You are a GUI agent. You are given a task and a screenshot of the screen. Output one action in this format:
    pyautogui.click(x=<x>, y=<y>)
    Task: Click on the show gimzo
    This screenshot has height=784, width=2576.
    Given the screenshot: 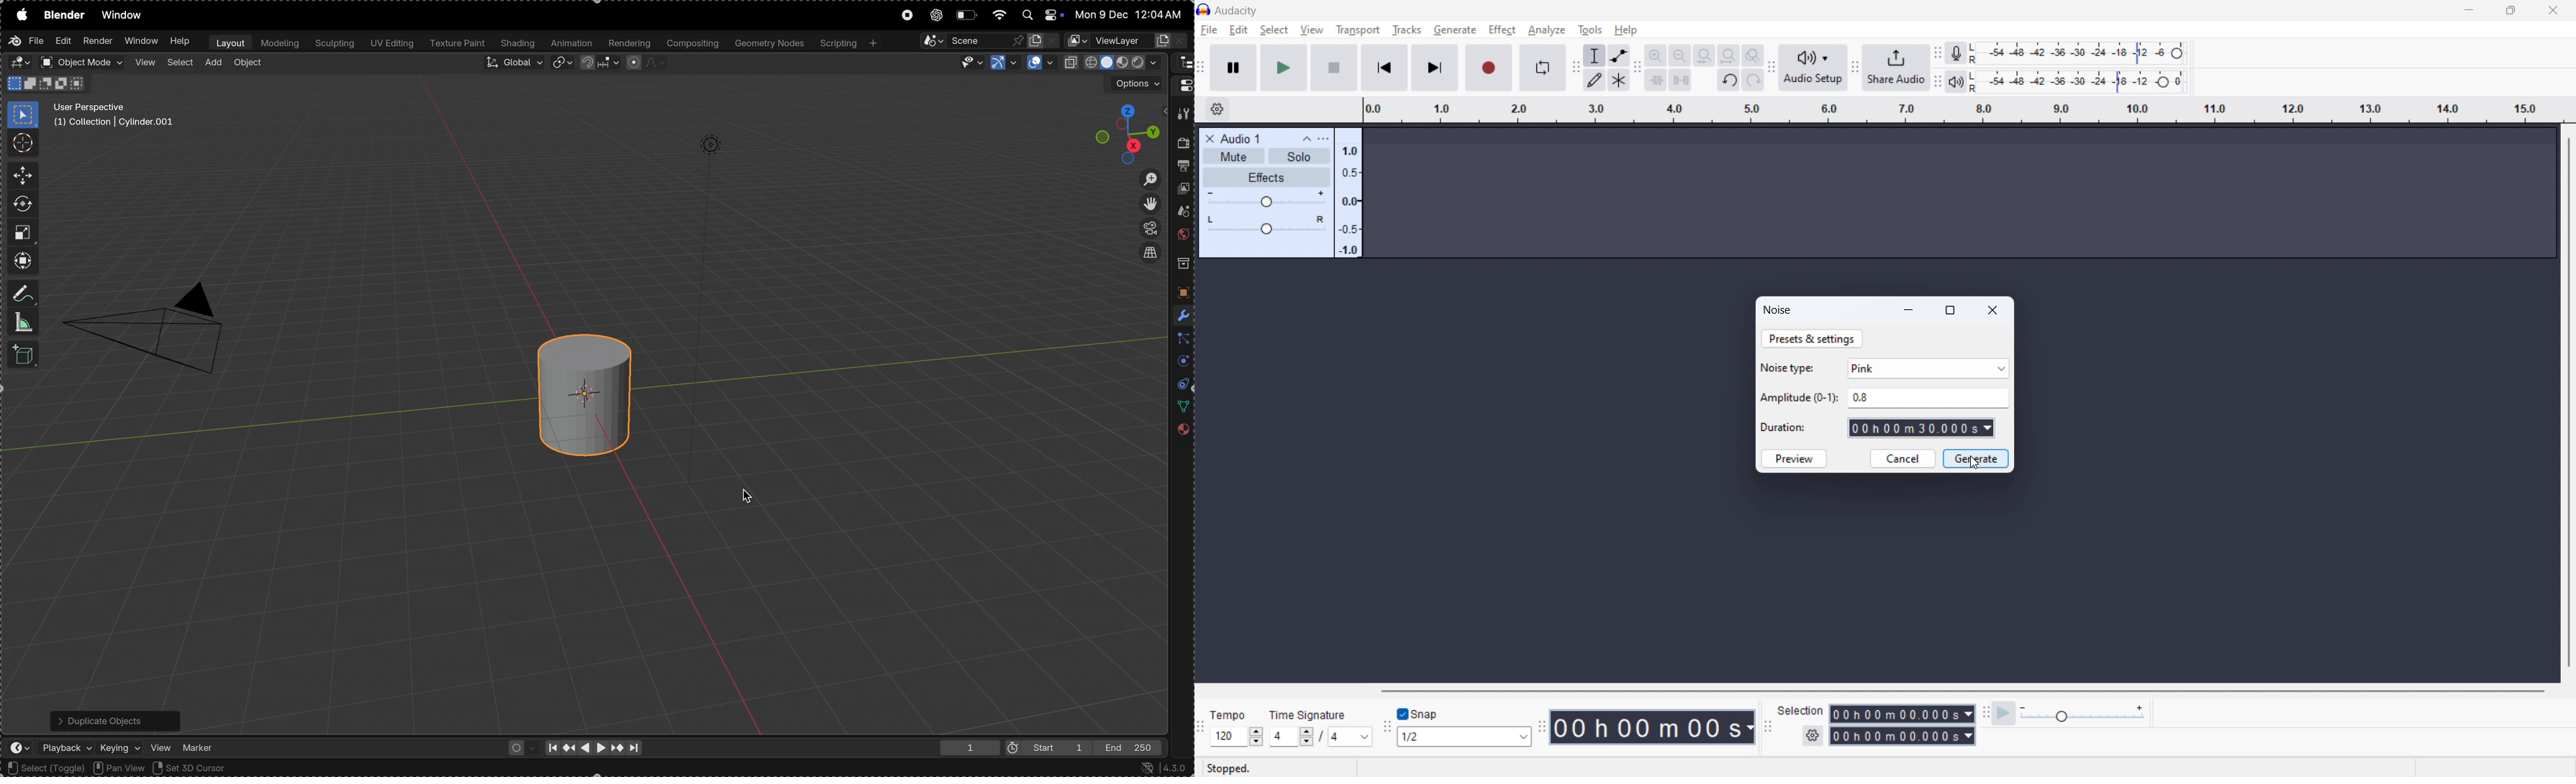 What is the action you would take?
    pyautogui.click(x=1003, y=63)
    